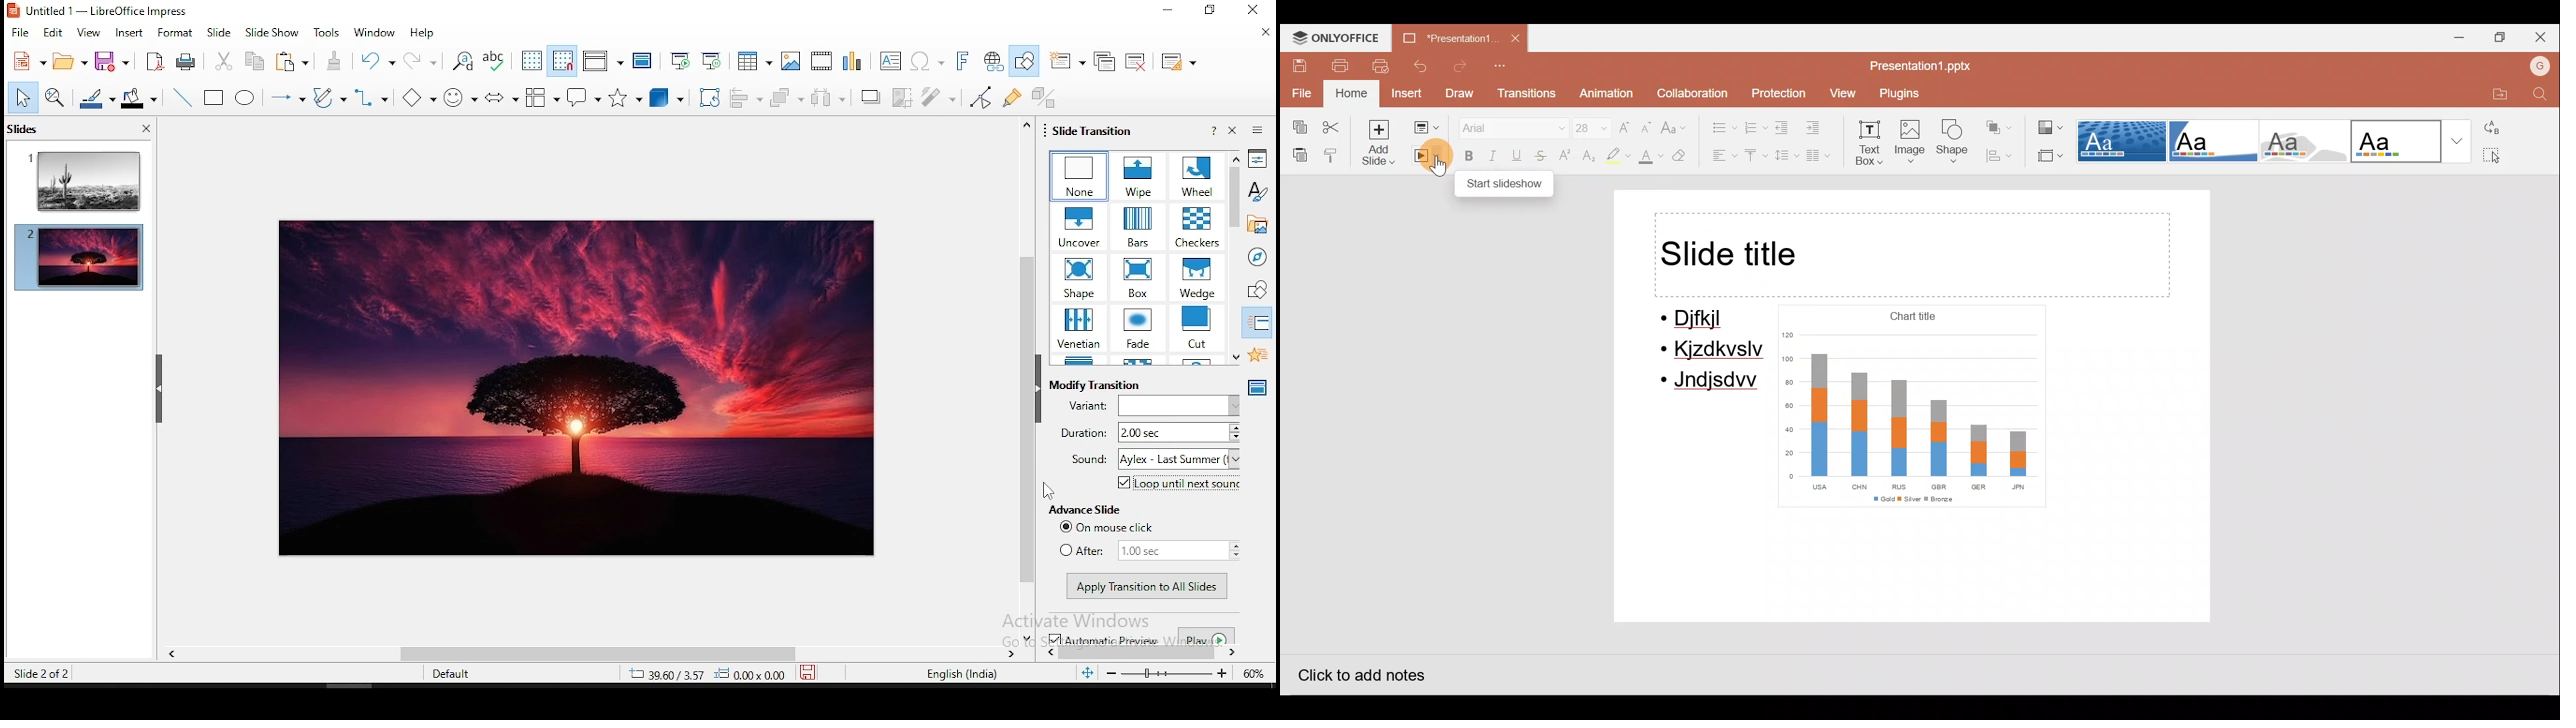 The height and width of the screenshot is (728, 2576). What do you see at coordinates (2300, 143) in the screenshot?
I see `Turtle` at bounding box center [2300, 143].